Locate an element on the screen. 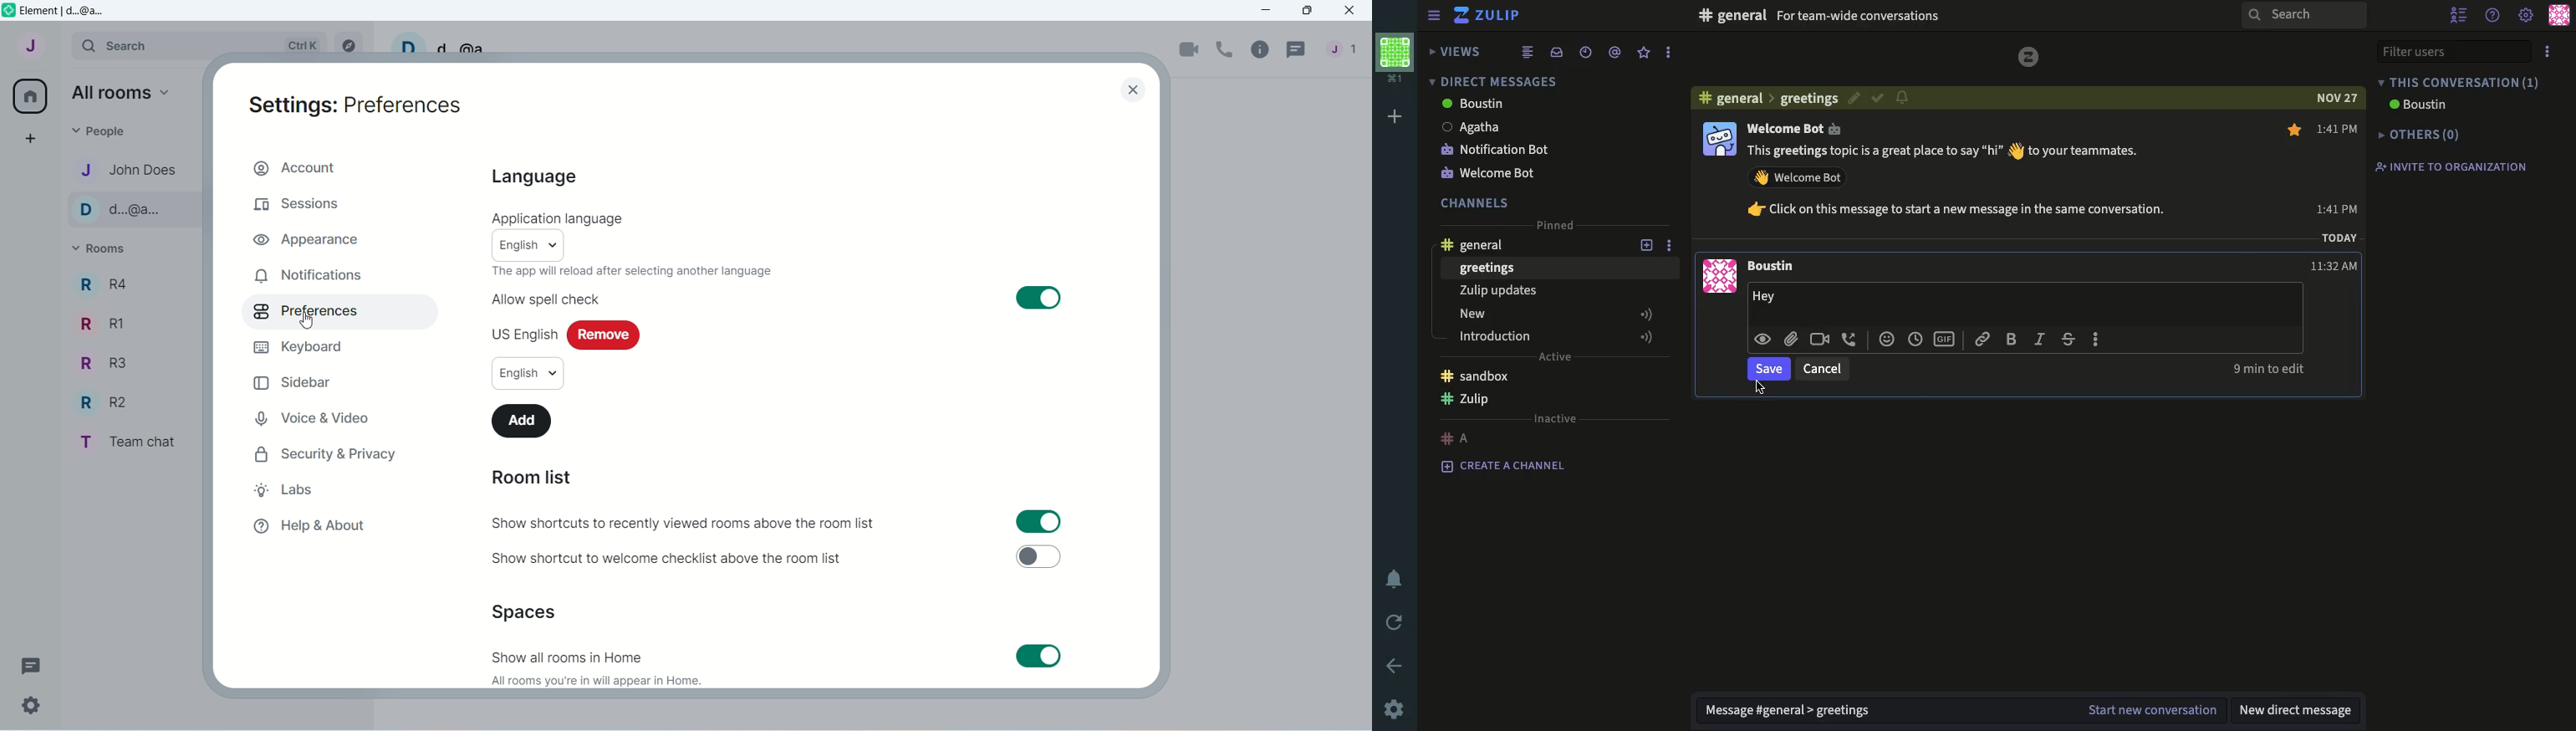 This screenshot has height=756, width=2576. Boustin is located at coordinates (1773, 268).